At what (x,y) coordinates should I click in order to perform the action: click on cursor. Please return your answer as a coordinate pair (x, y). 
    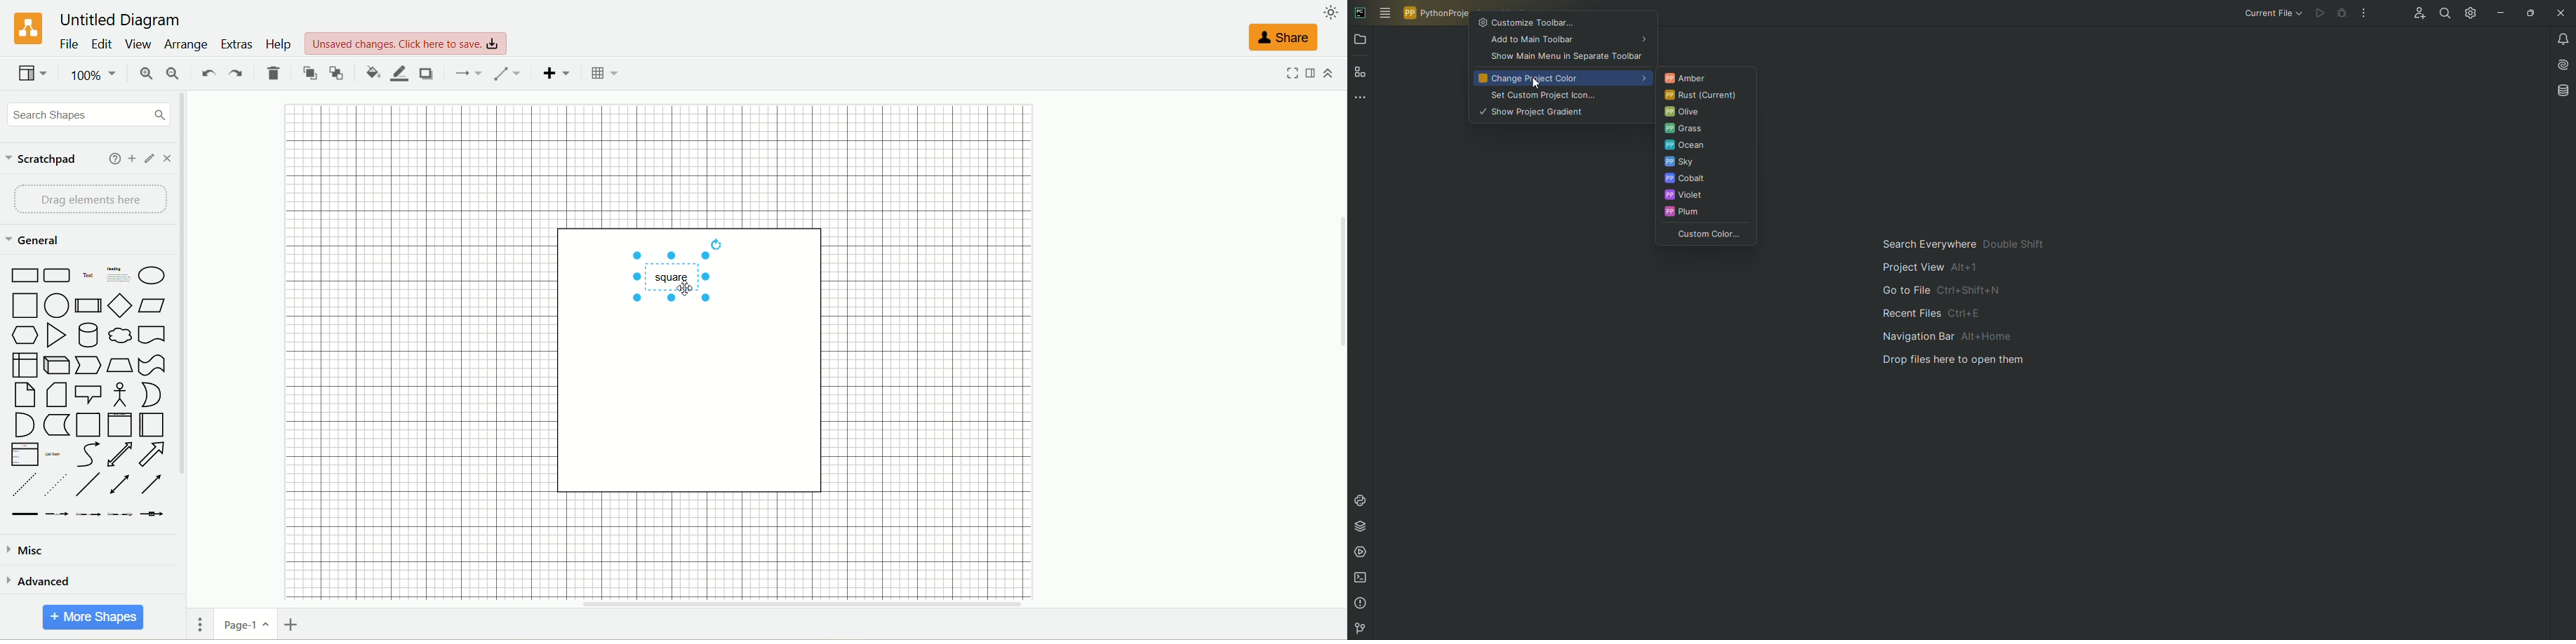
    Looking at the image, I should click on (1538, 84).